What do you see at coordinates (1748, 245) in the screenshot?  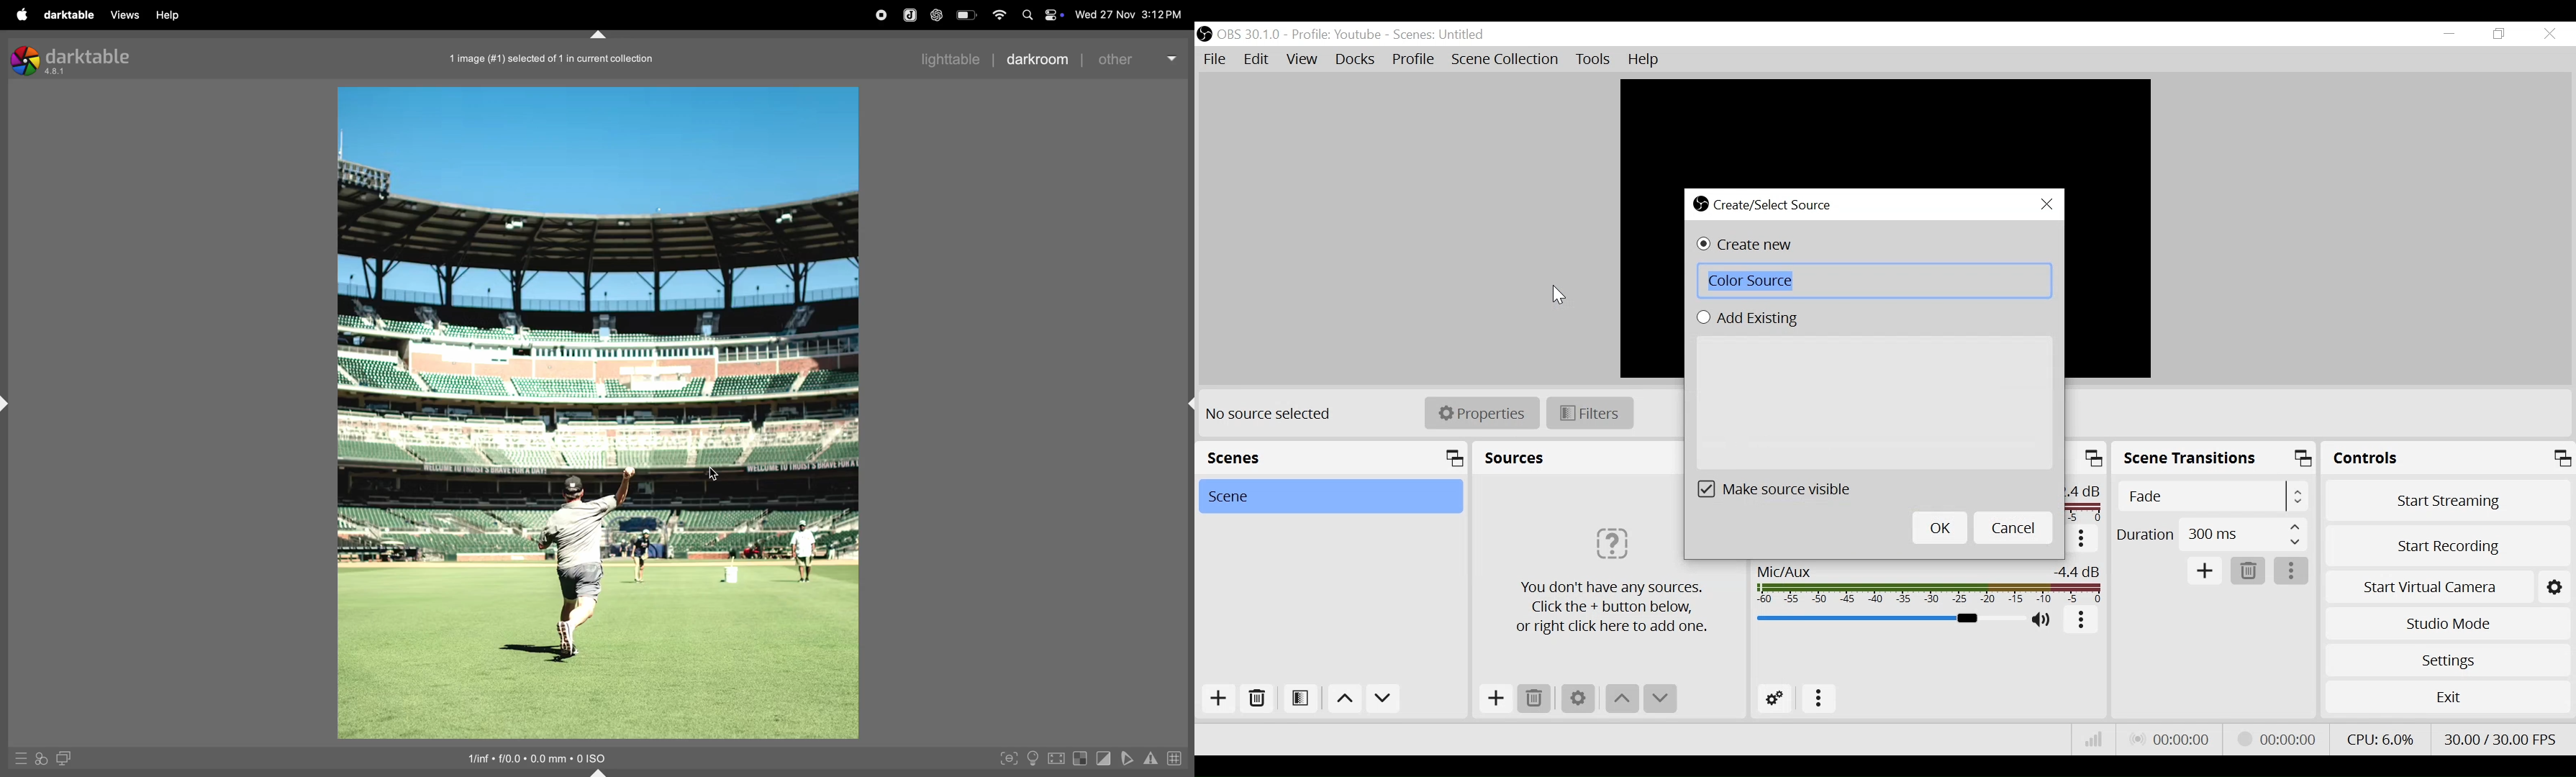 I see `(un)select Create new` at bounding box center [1748, 245].